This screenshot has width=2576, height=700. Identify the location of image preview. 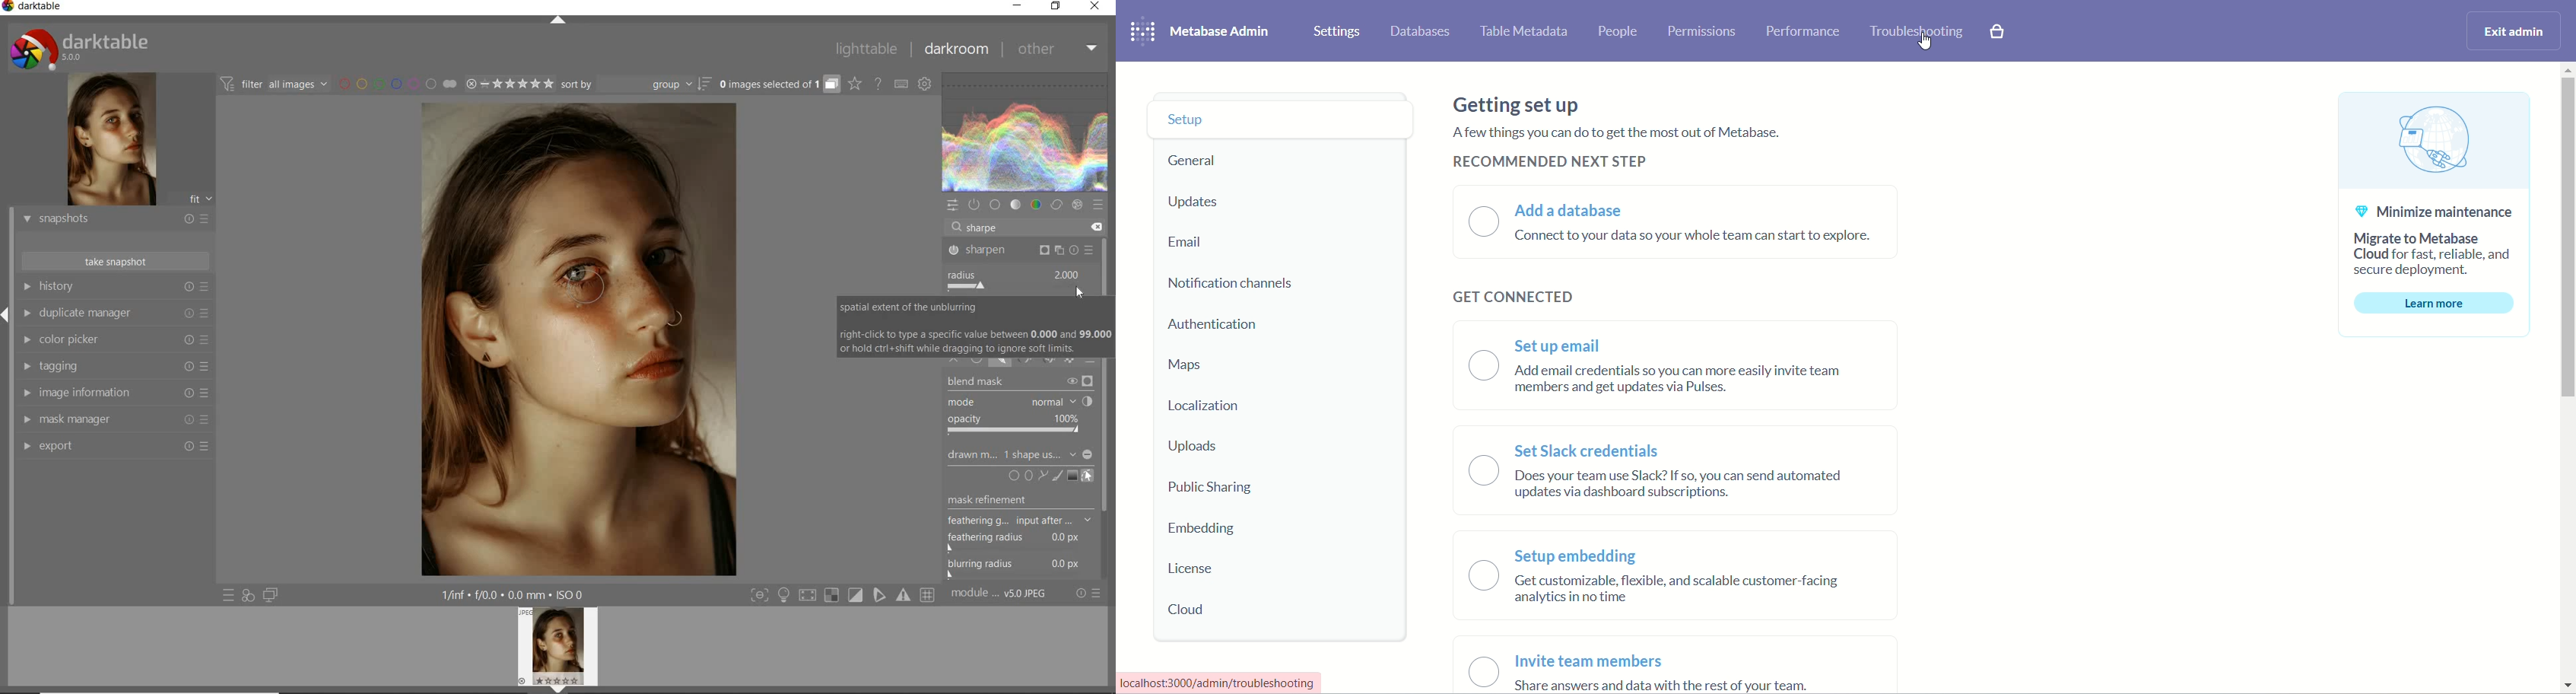
(110, 141).